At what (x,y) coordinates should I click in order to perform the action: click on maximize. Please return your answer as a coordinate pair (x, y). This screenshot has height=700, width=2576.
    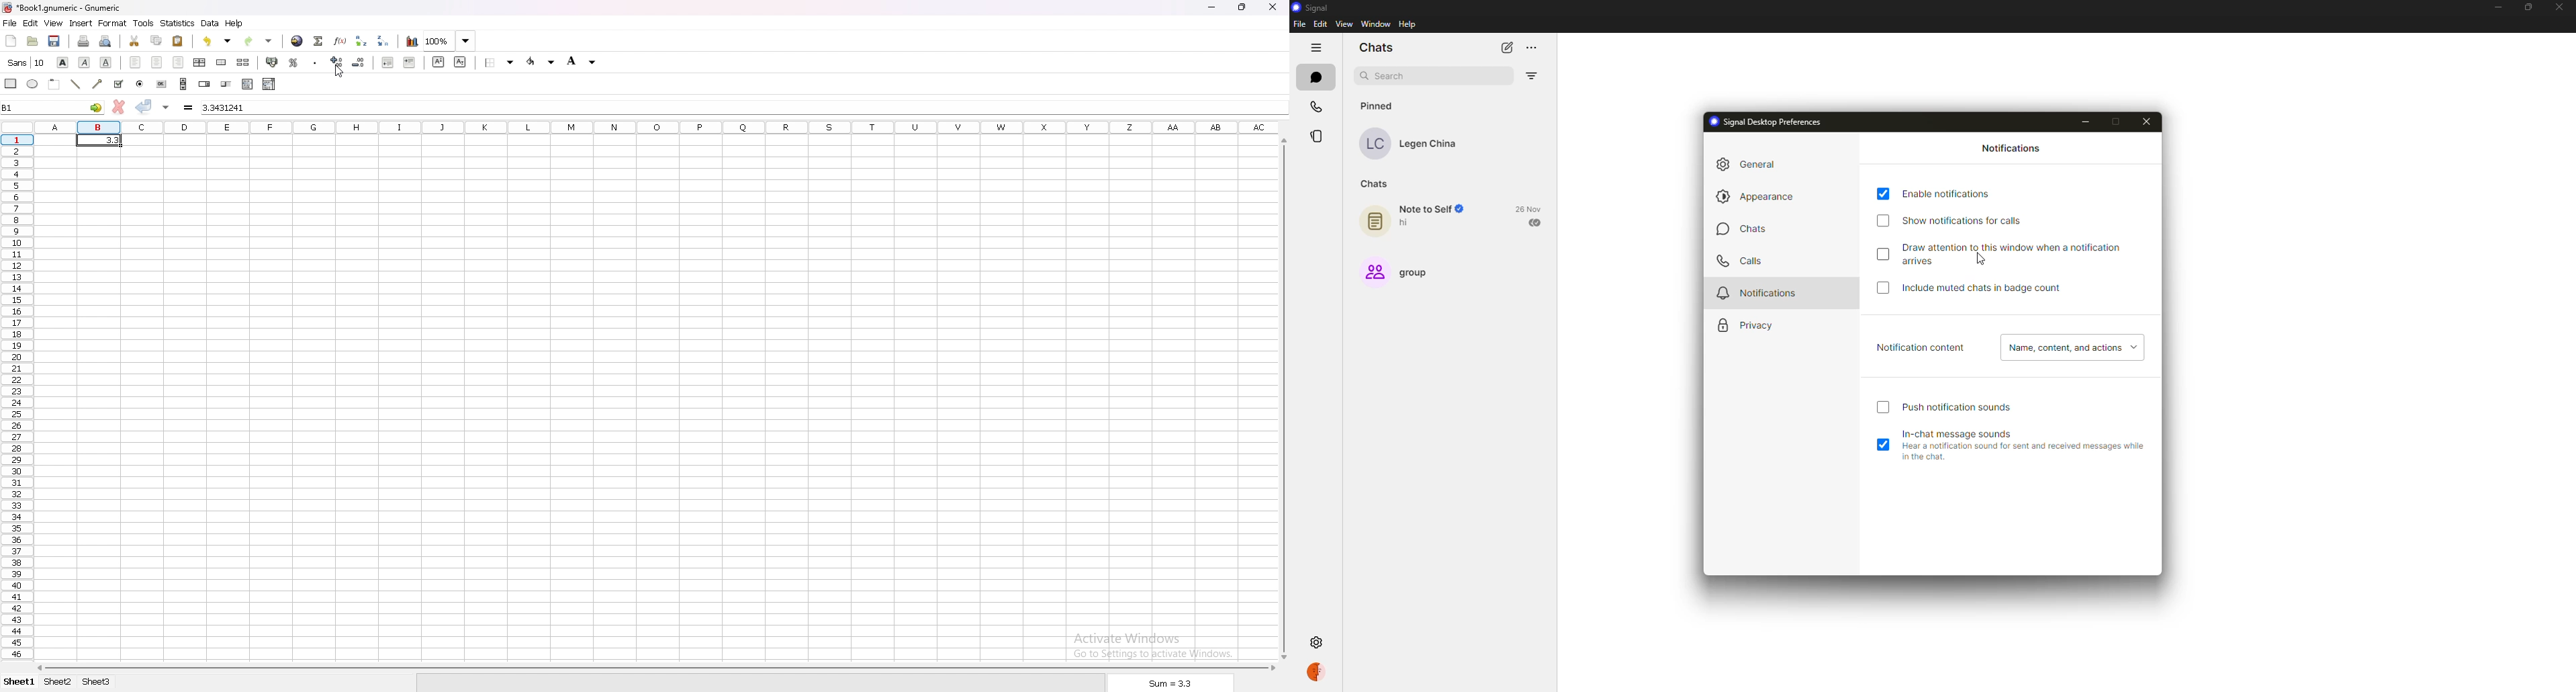
    Looking at the image, I should click on (2118, 123).